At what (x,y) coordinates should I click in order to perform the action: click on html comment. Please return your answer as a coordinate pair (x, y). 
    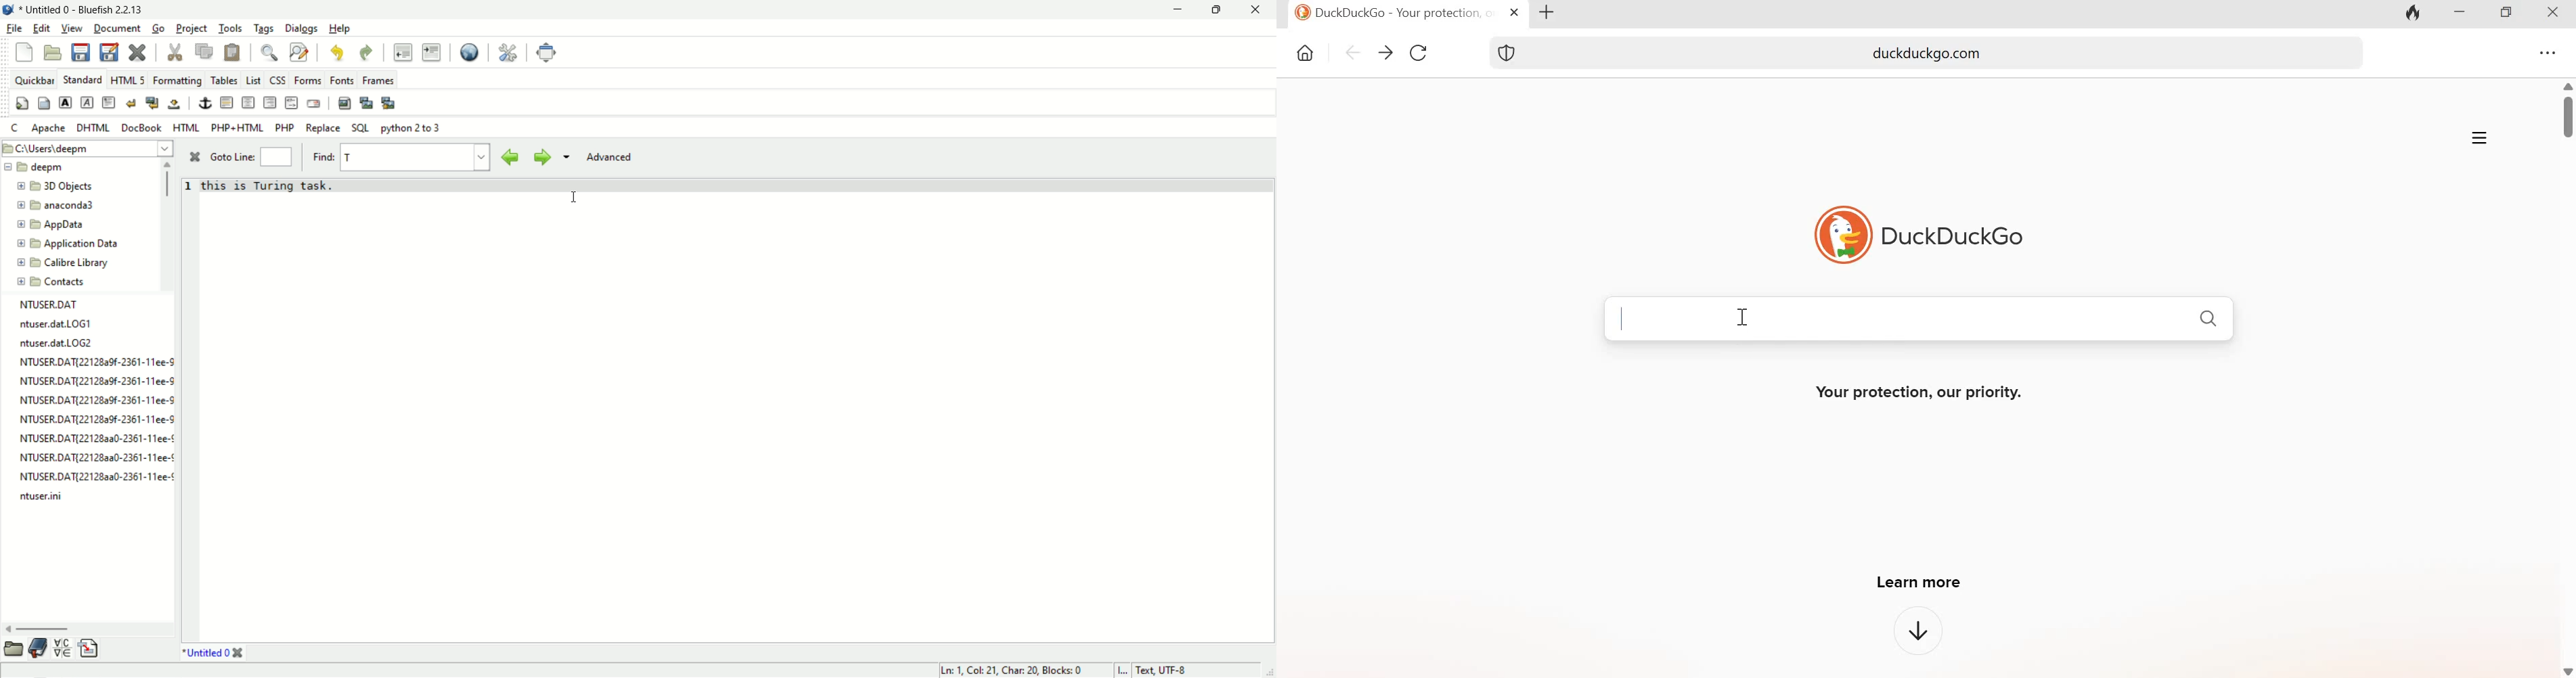
    Looking at the image, I should click on (292, 102).